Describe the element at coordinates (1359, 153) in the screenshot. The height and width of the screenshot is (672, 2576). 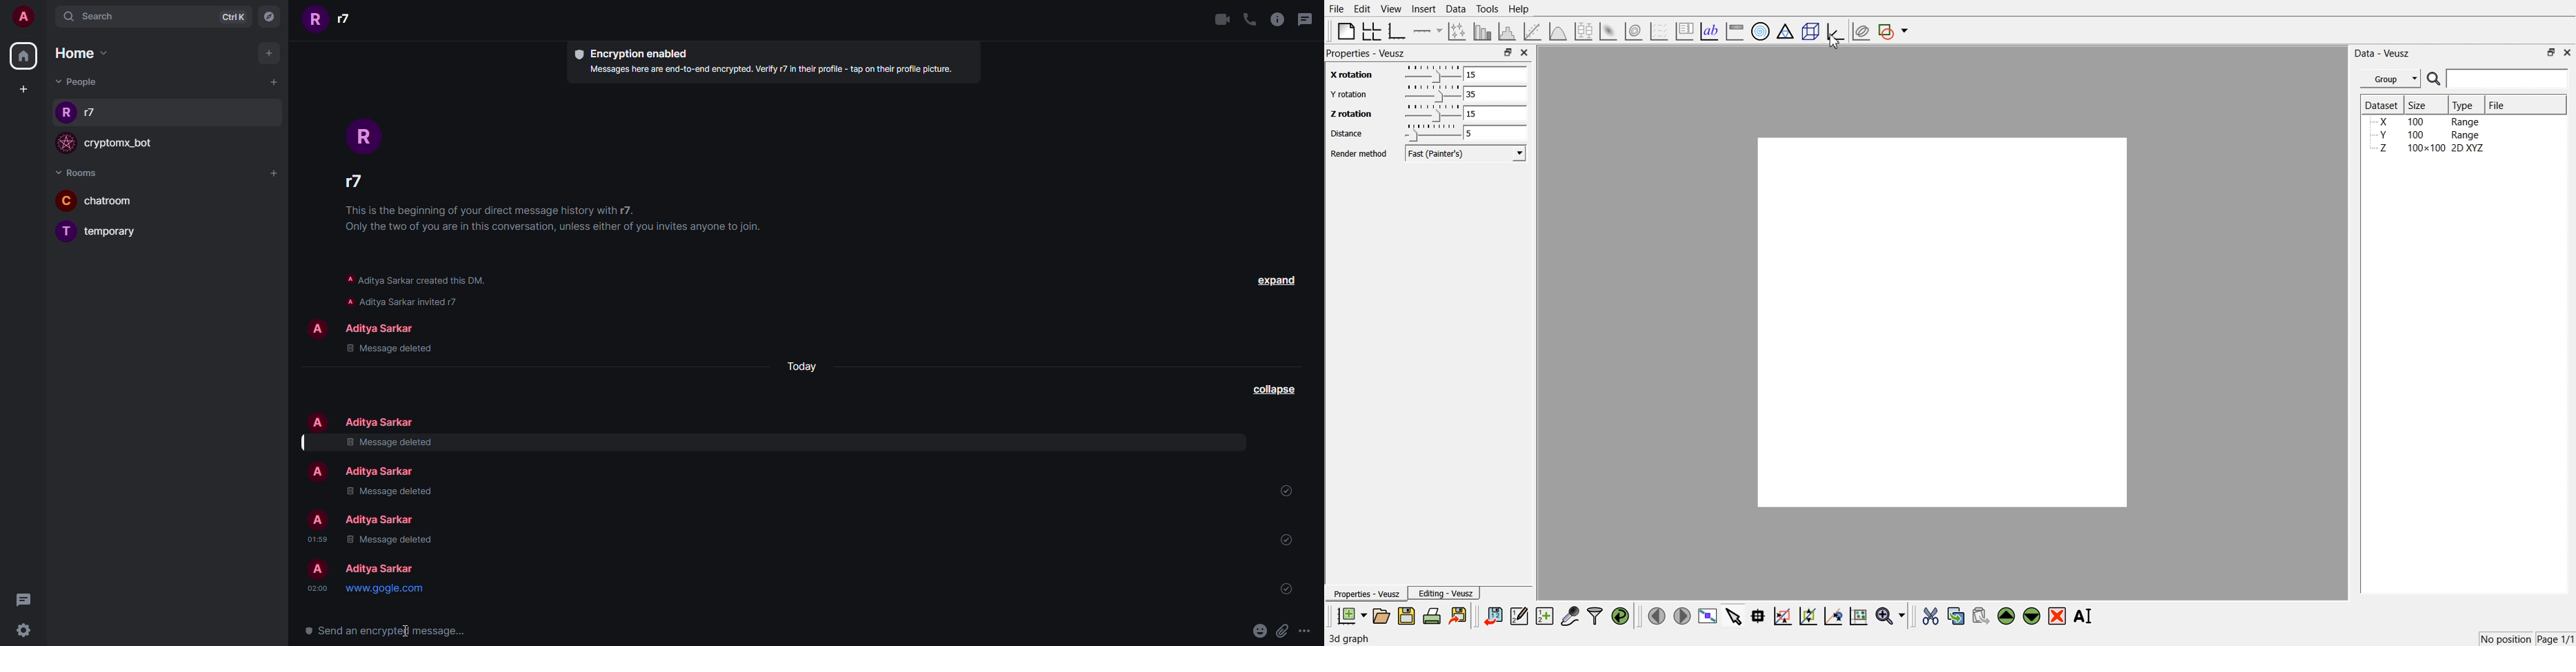
I see `Render method` at that location.